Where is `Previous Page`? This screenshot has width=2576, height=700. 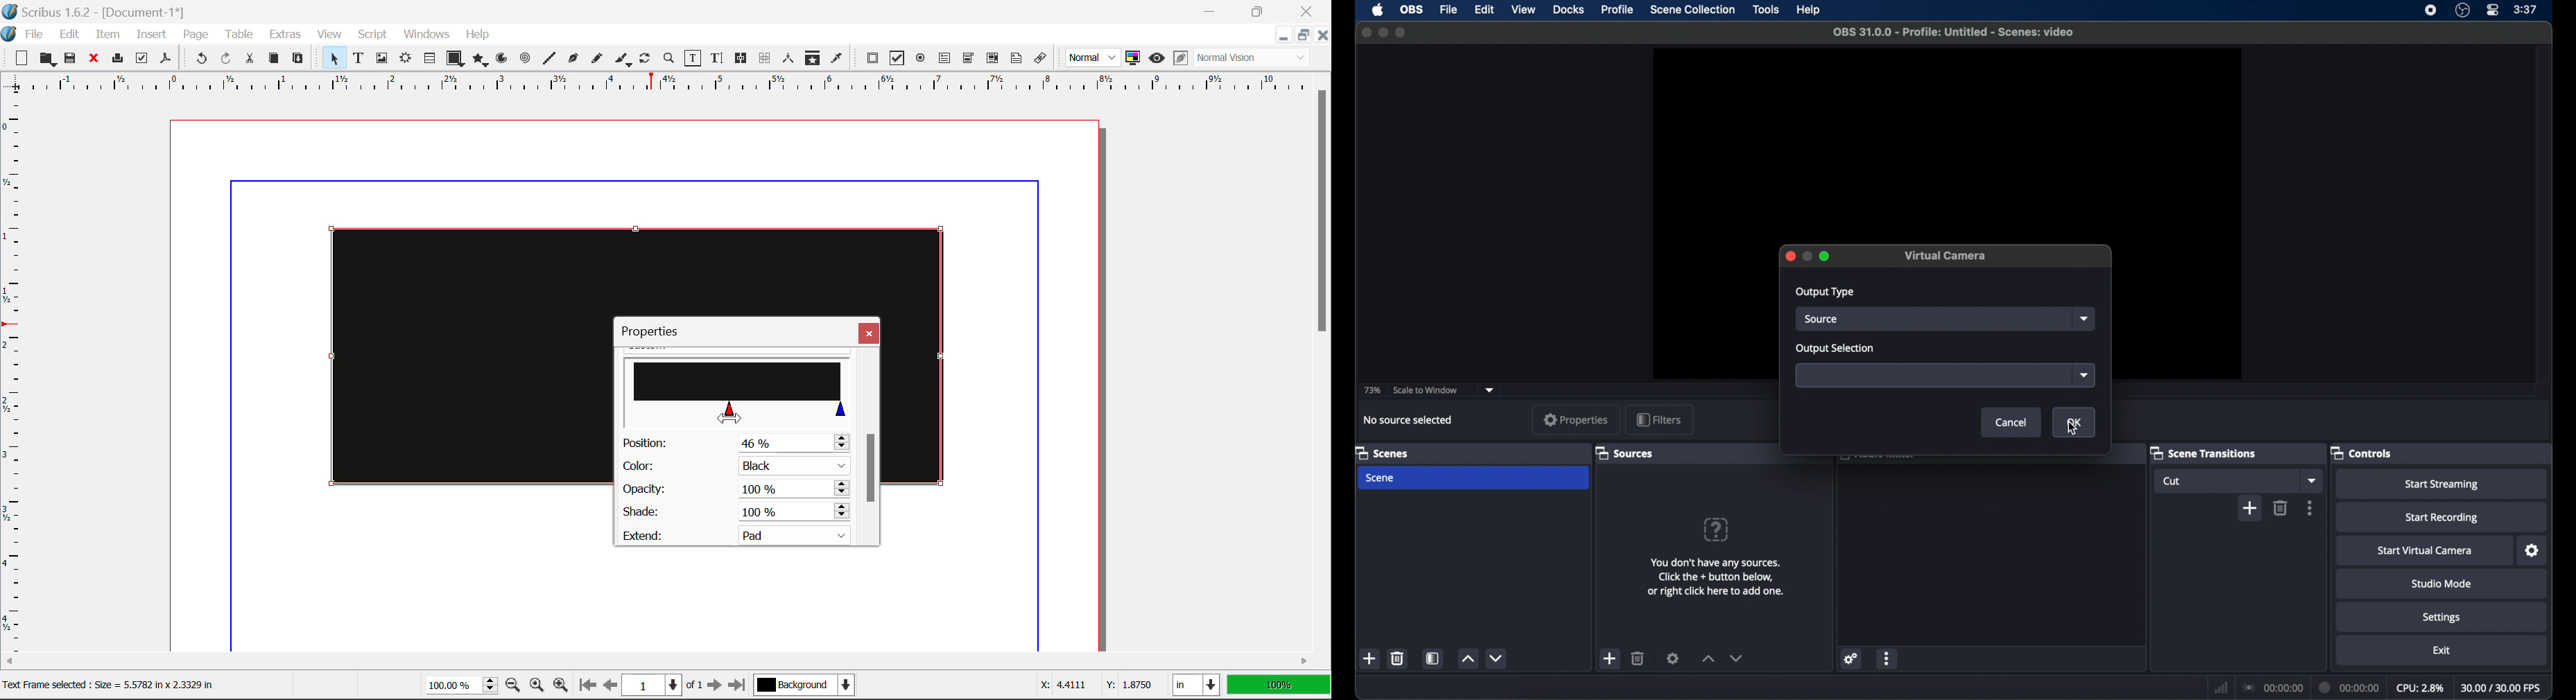
Previous Page is located at coordinates (610, 687).